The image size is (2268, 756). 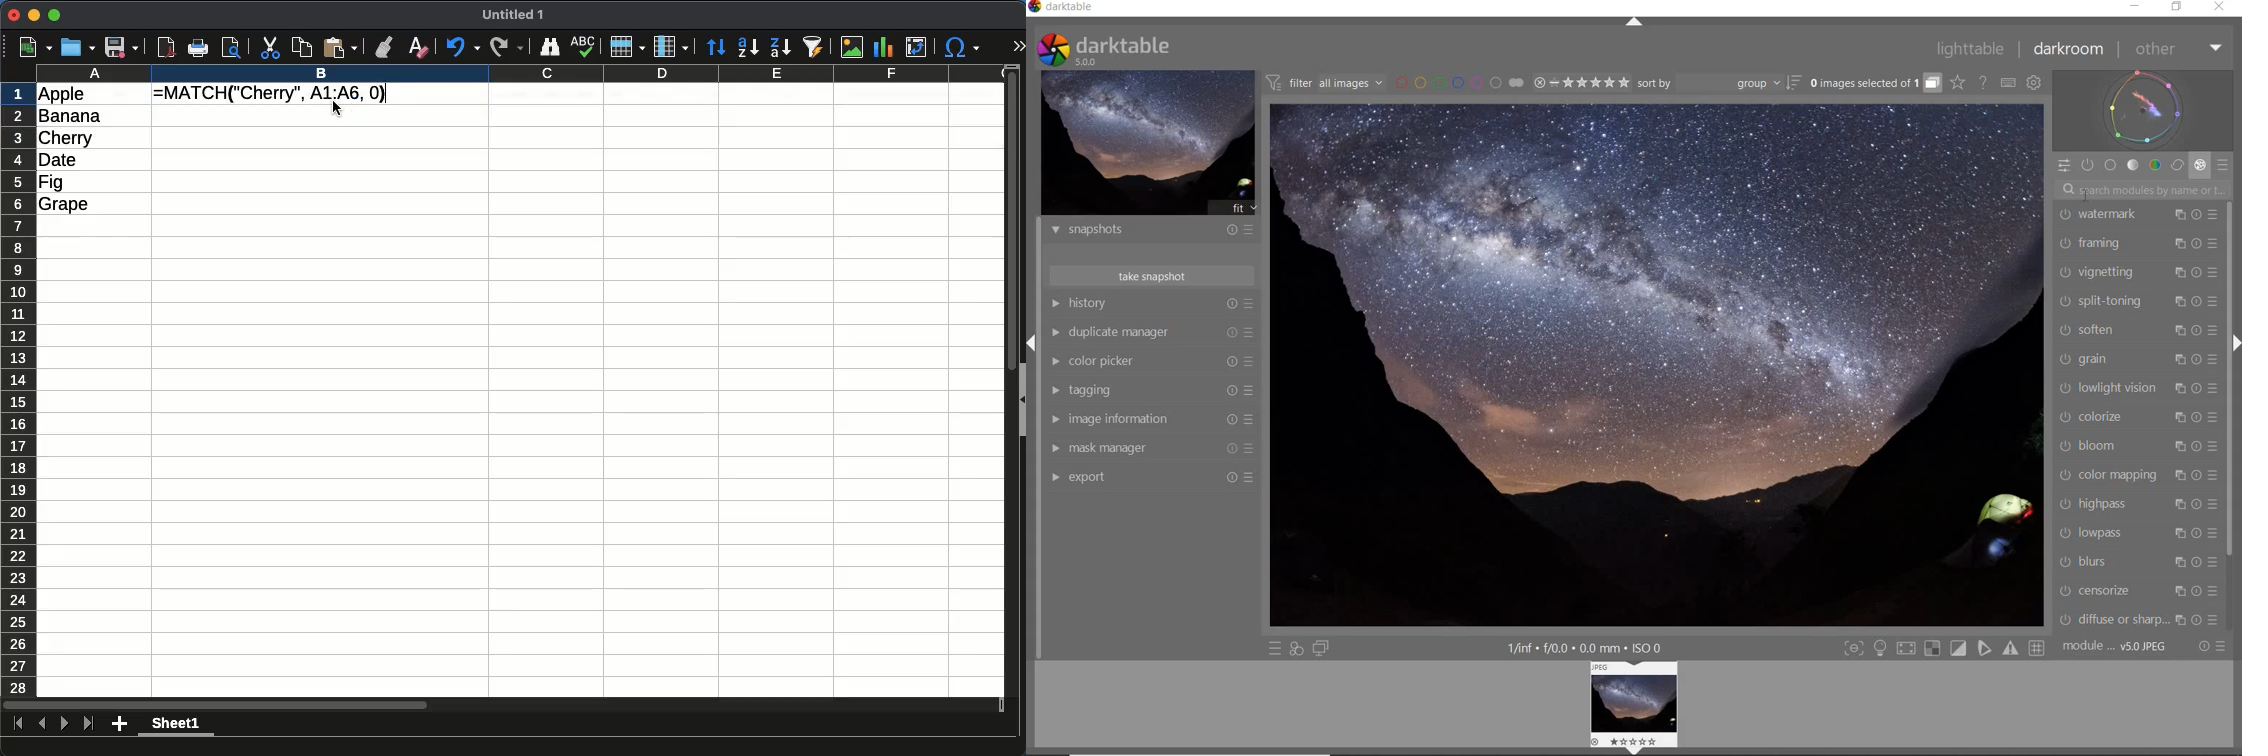 What do you see at coordinates (384, 48) in the screenshot?
I see `clone formatting` at bounding box center [384, 48].